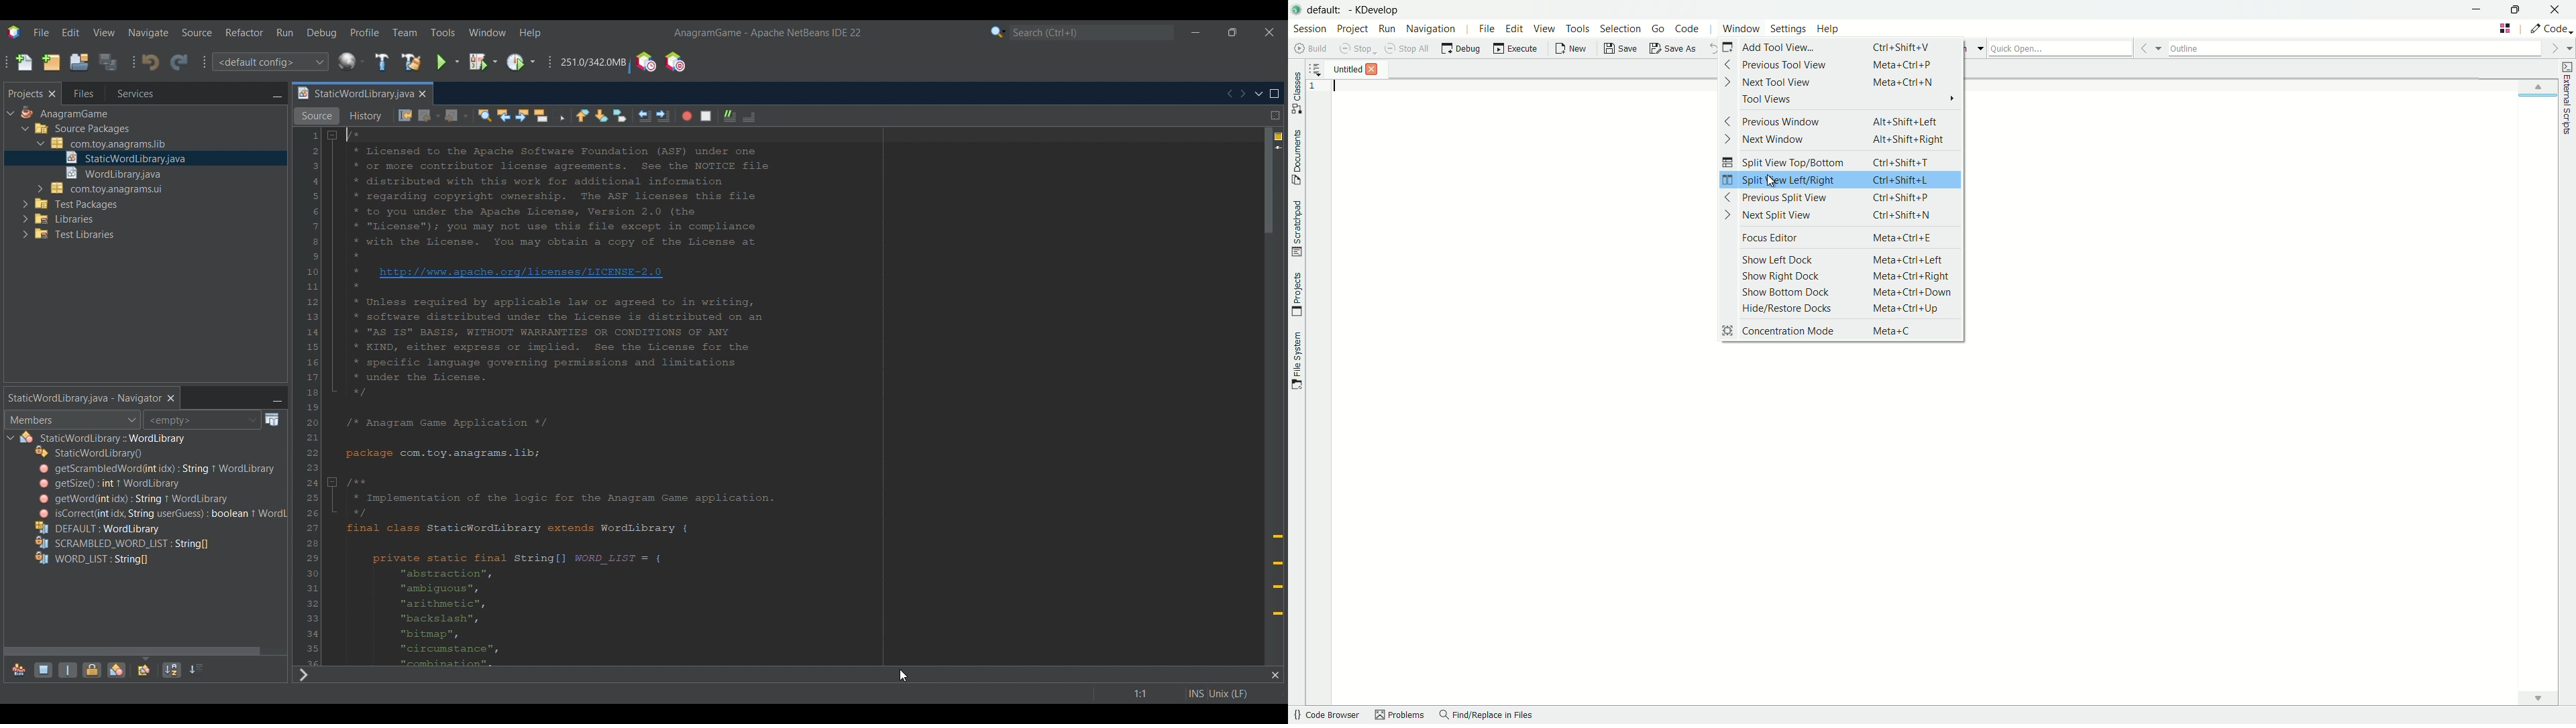 This screenshot has height=728, width=2576. Describe the element at coordinates (365, 32) in the screenshot. I see `Profile menu` at that location.